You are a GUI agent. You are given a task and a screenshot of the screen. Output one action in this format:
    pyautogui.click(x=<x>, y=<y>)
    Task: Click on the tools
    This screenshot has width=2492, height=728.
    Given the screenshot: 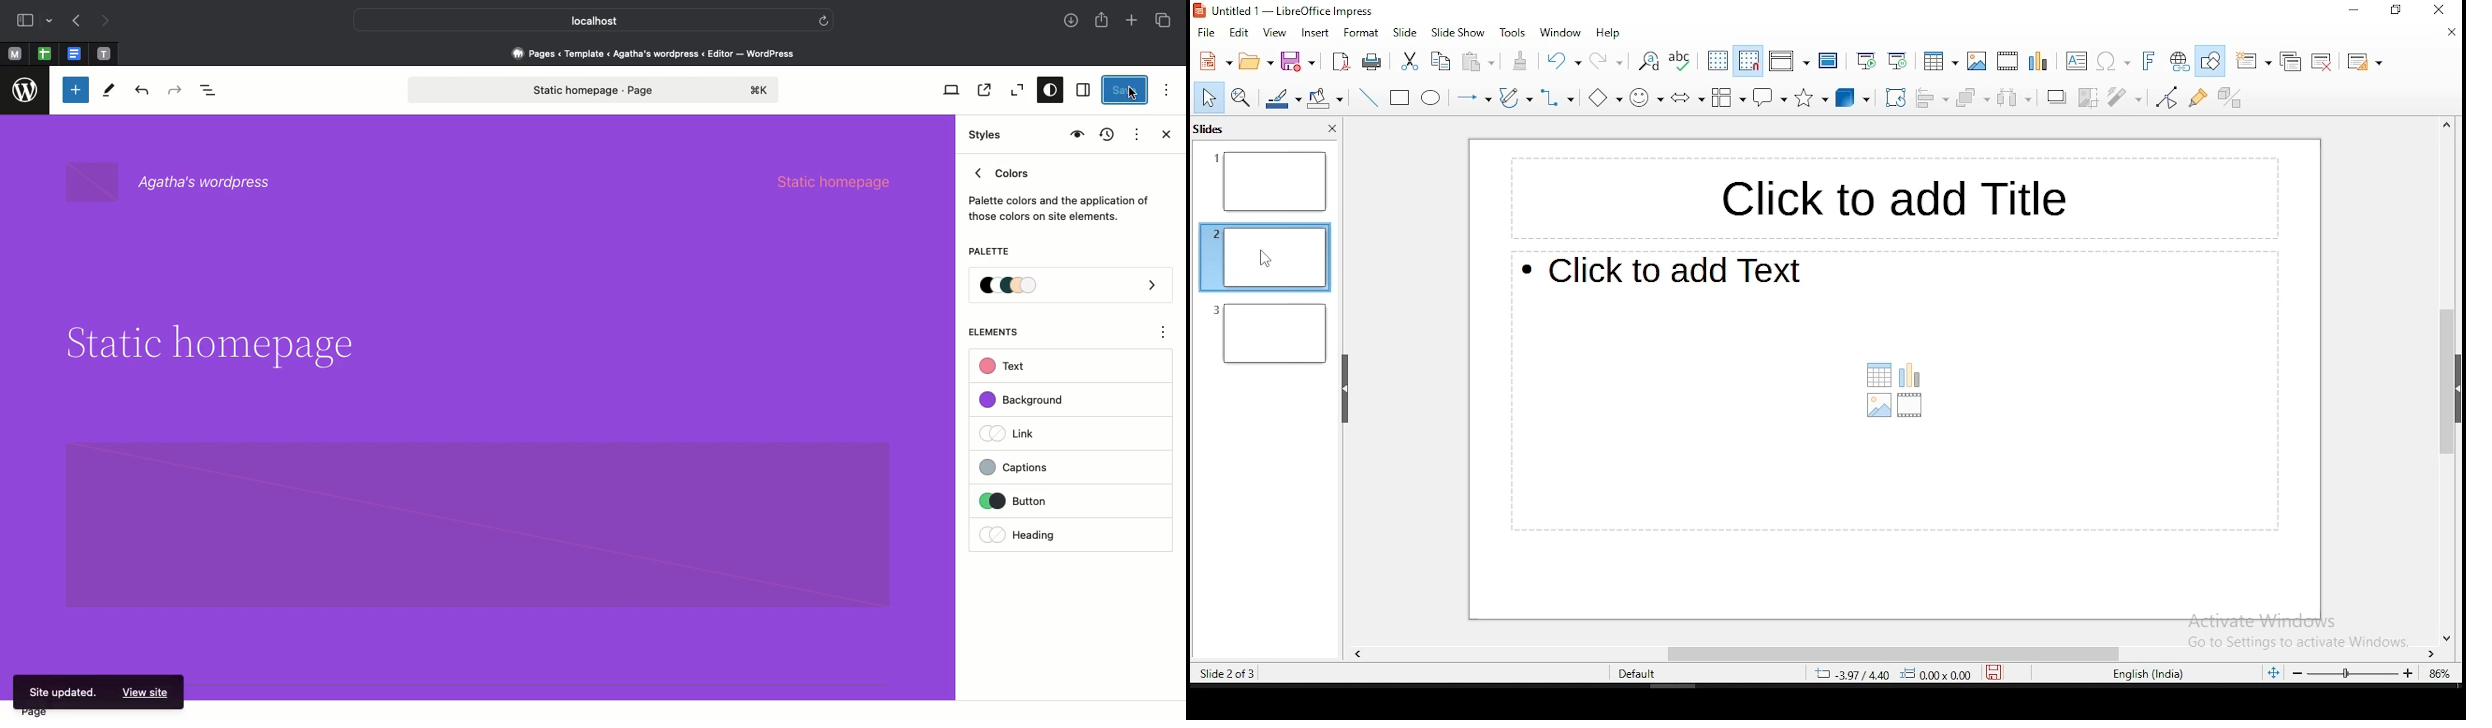 What is the action you would take?
    pyautogui.click(x=1511, y=32)
    